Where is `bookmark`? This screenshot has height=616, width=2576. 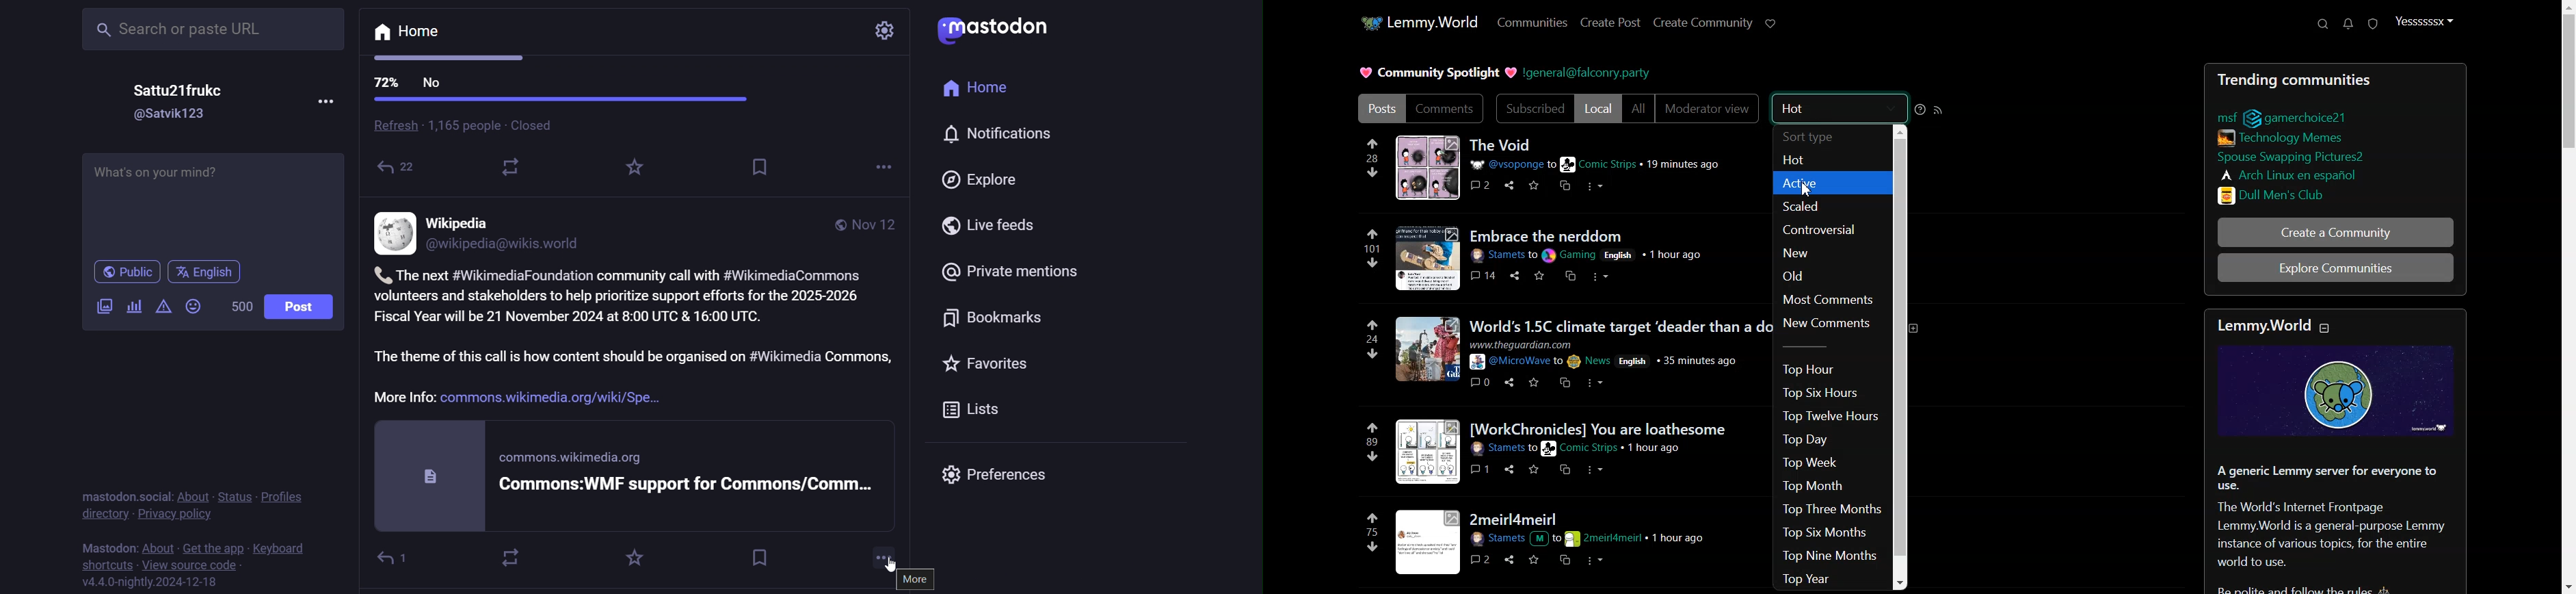
bookmark is located at coordinates (1003, 320).